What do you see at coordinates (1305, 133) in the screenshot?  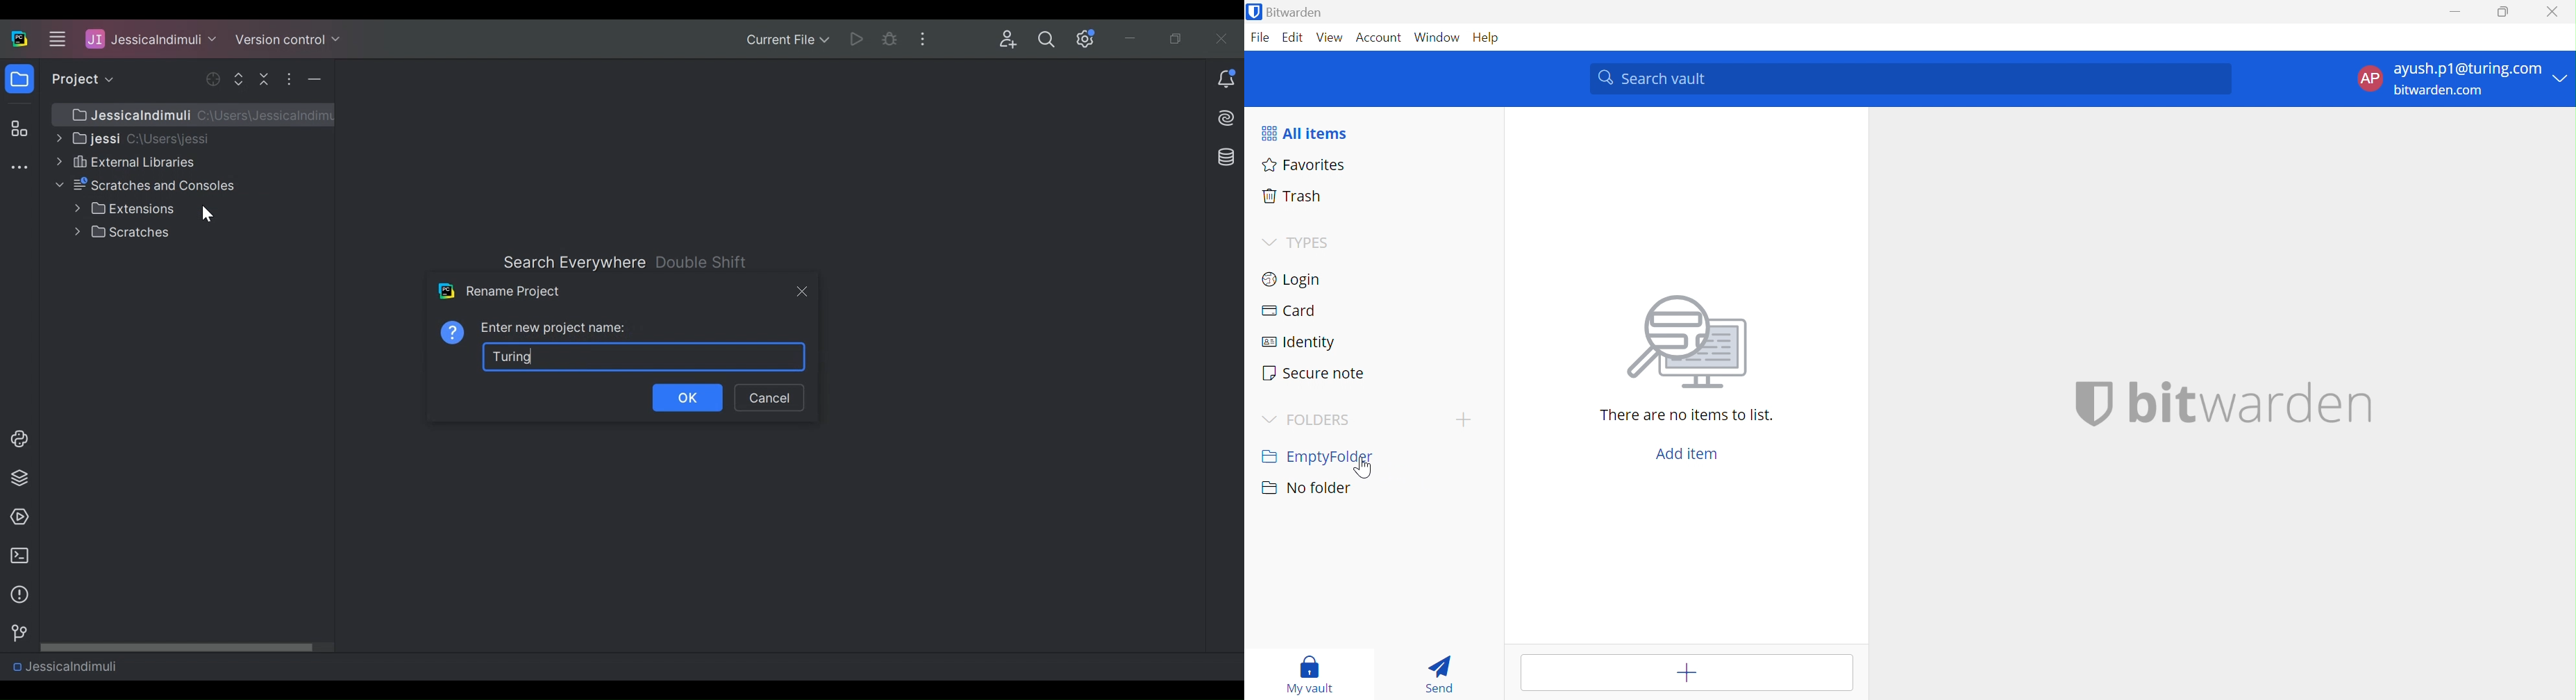 I see `All items` at bounding box center [1305, 133].